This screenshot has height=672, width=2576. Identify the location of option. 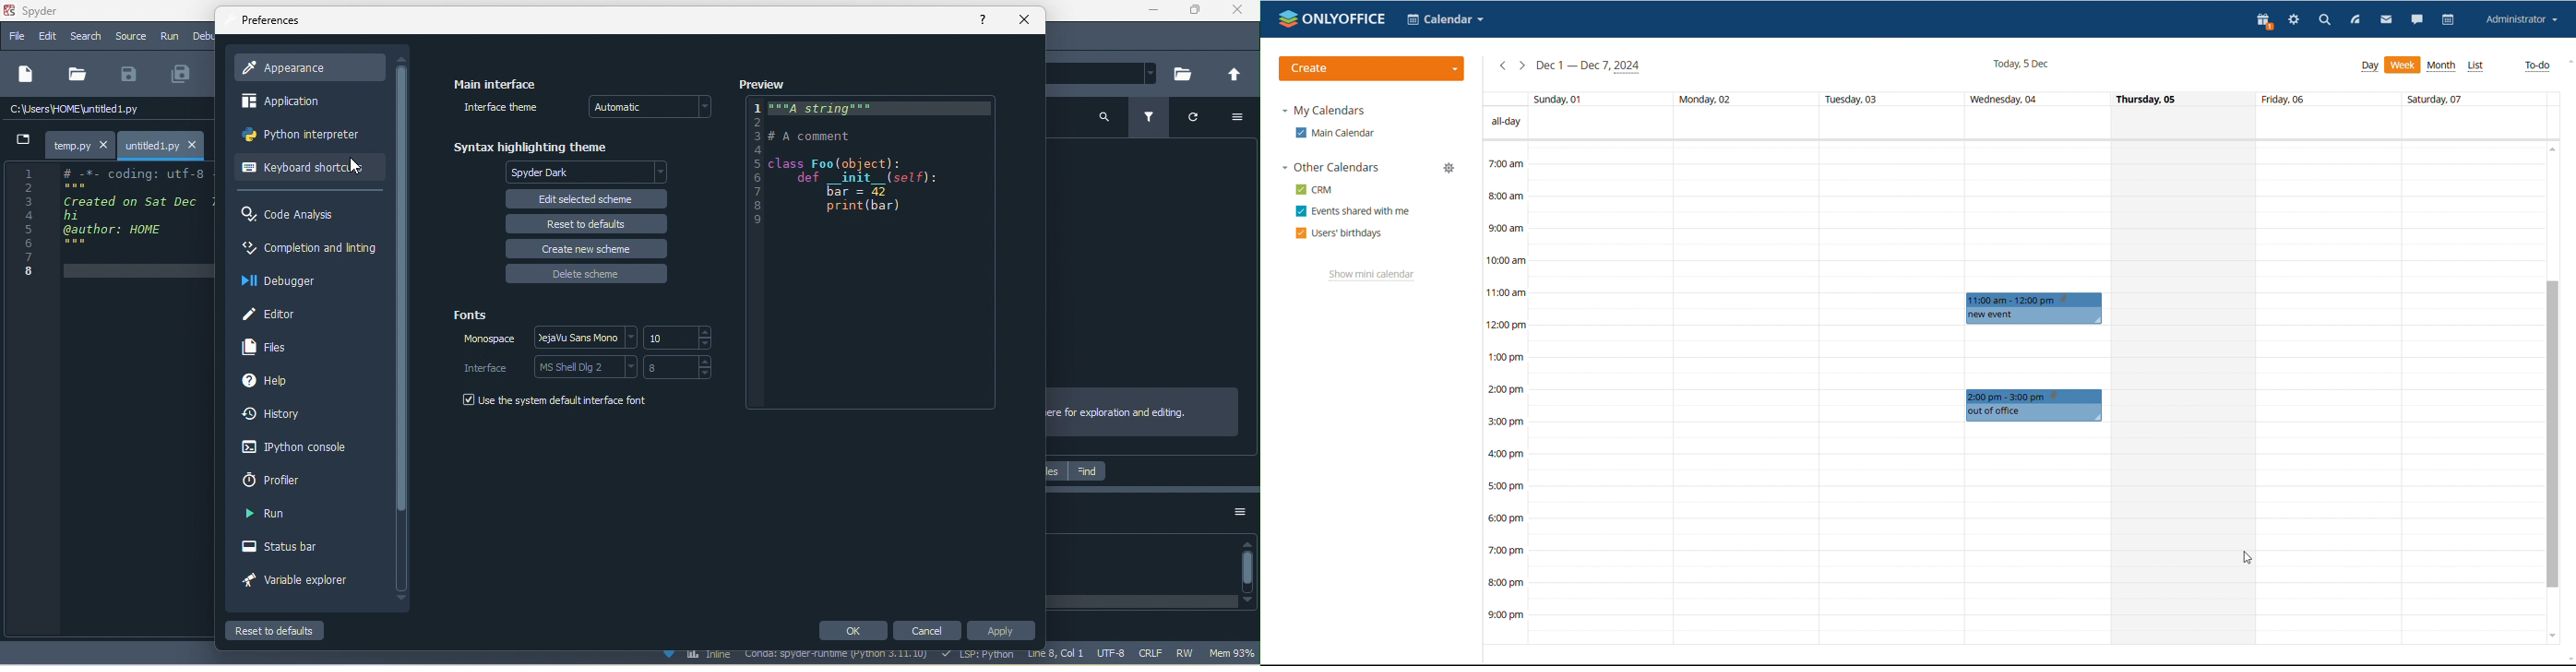
(1234, 119).